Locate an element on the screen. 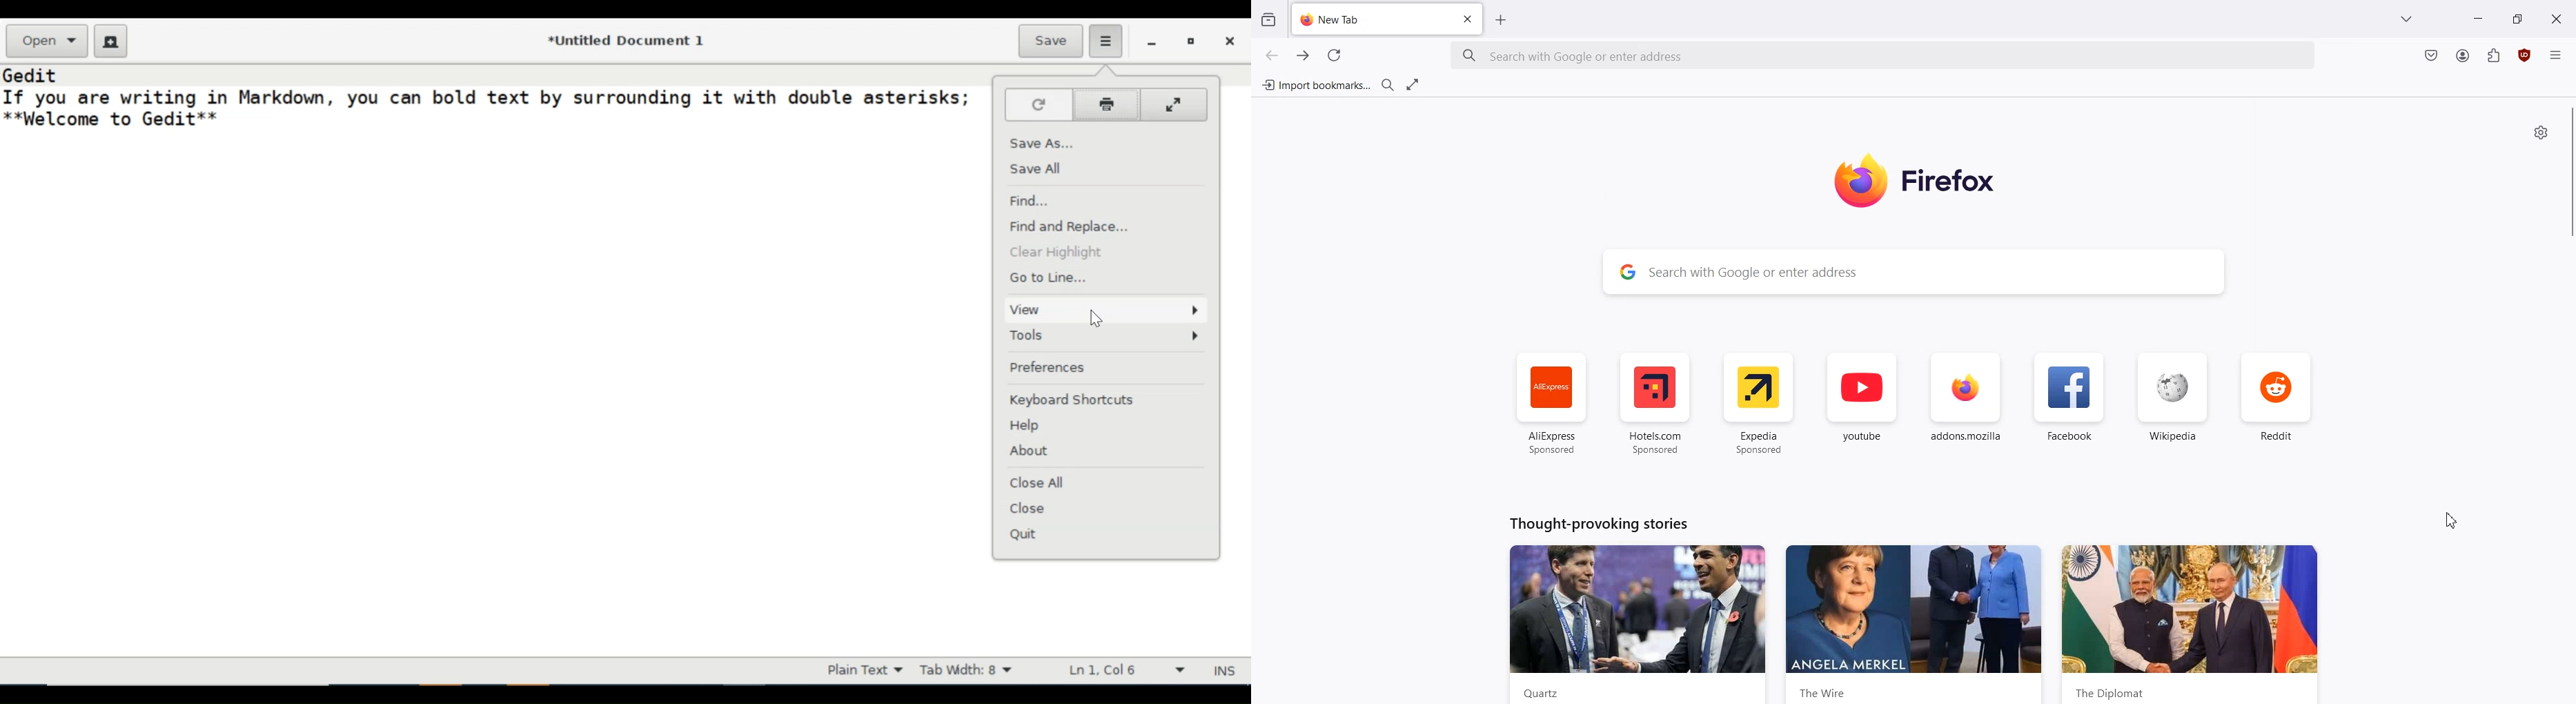 The width and height of the screenshot is (2576, 728). Find is located at coordinates (1039, 199).